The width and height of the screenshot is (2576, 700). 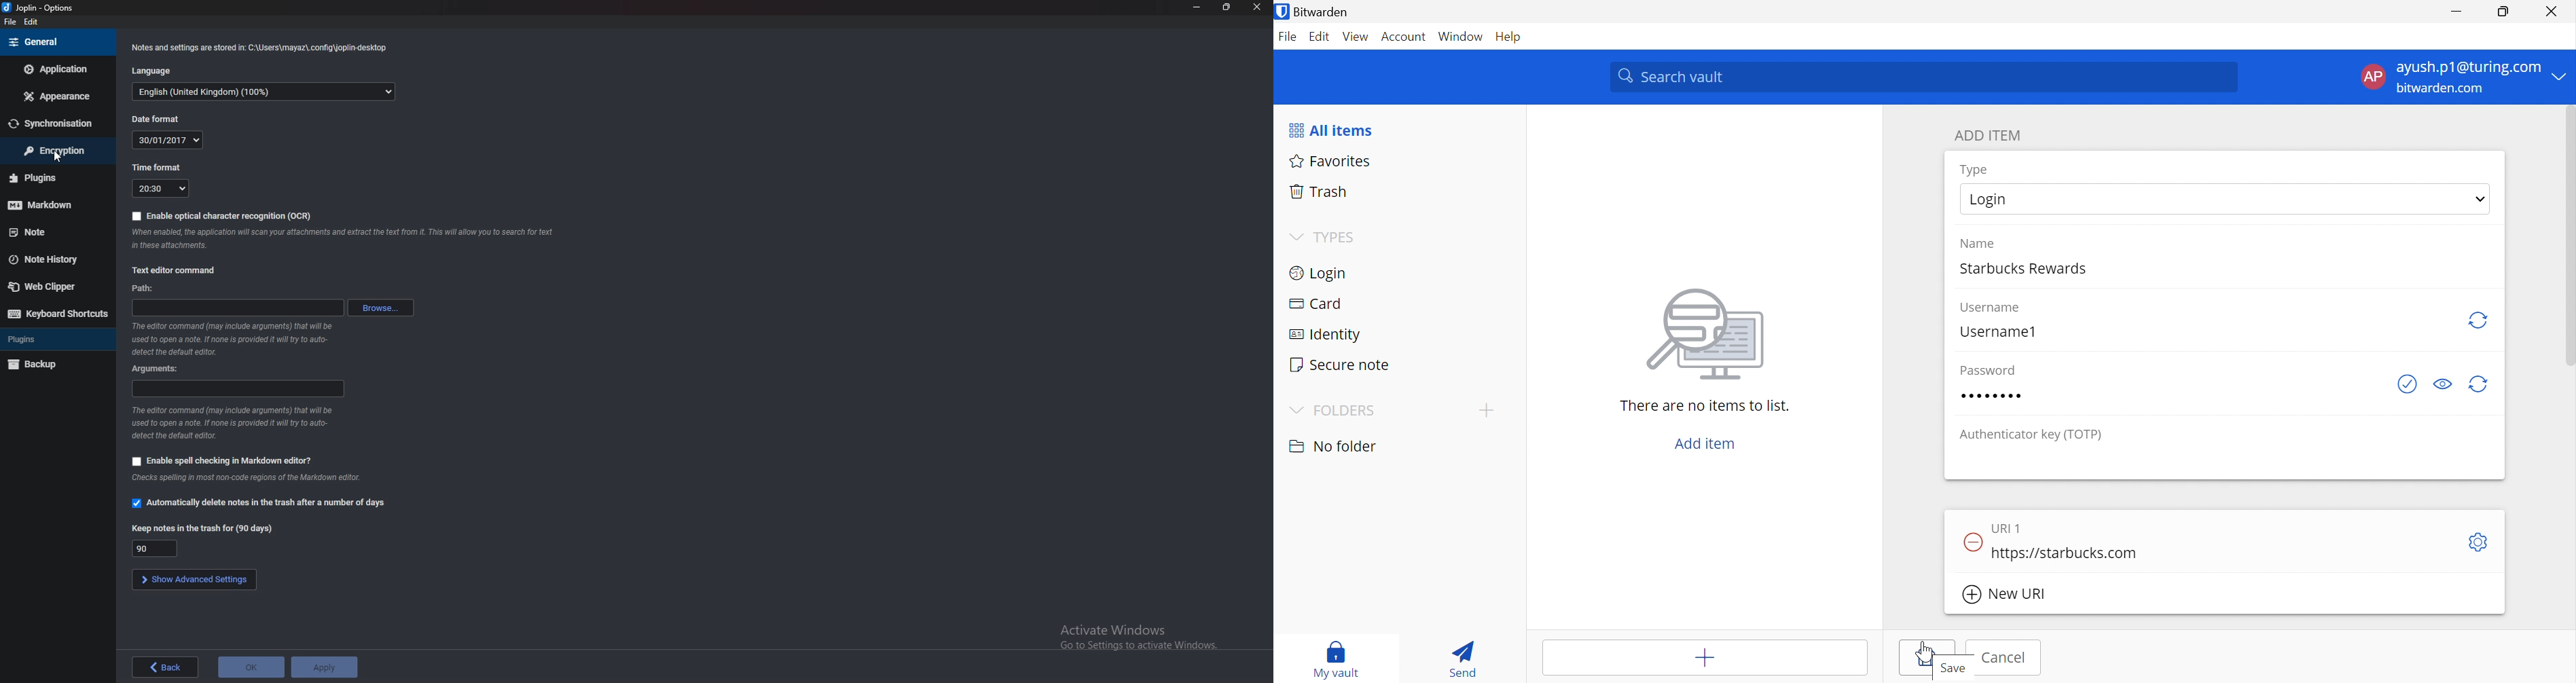 What do you see at coordinates (176, 271) in the screenshot?
I see `text editor command` at bounding box center [176, 271].